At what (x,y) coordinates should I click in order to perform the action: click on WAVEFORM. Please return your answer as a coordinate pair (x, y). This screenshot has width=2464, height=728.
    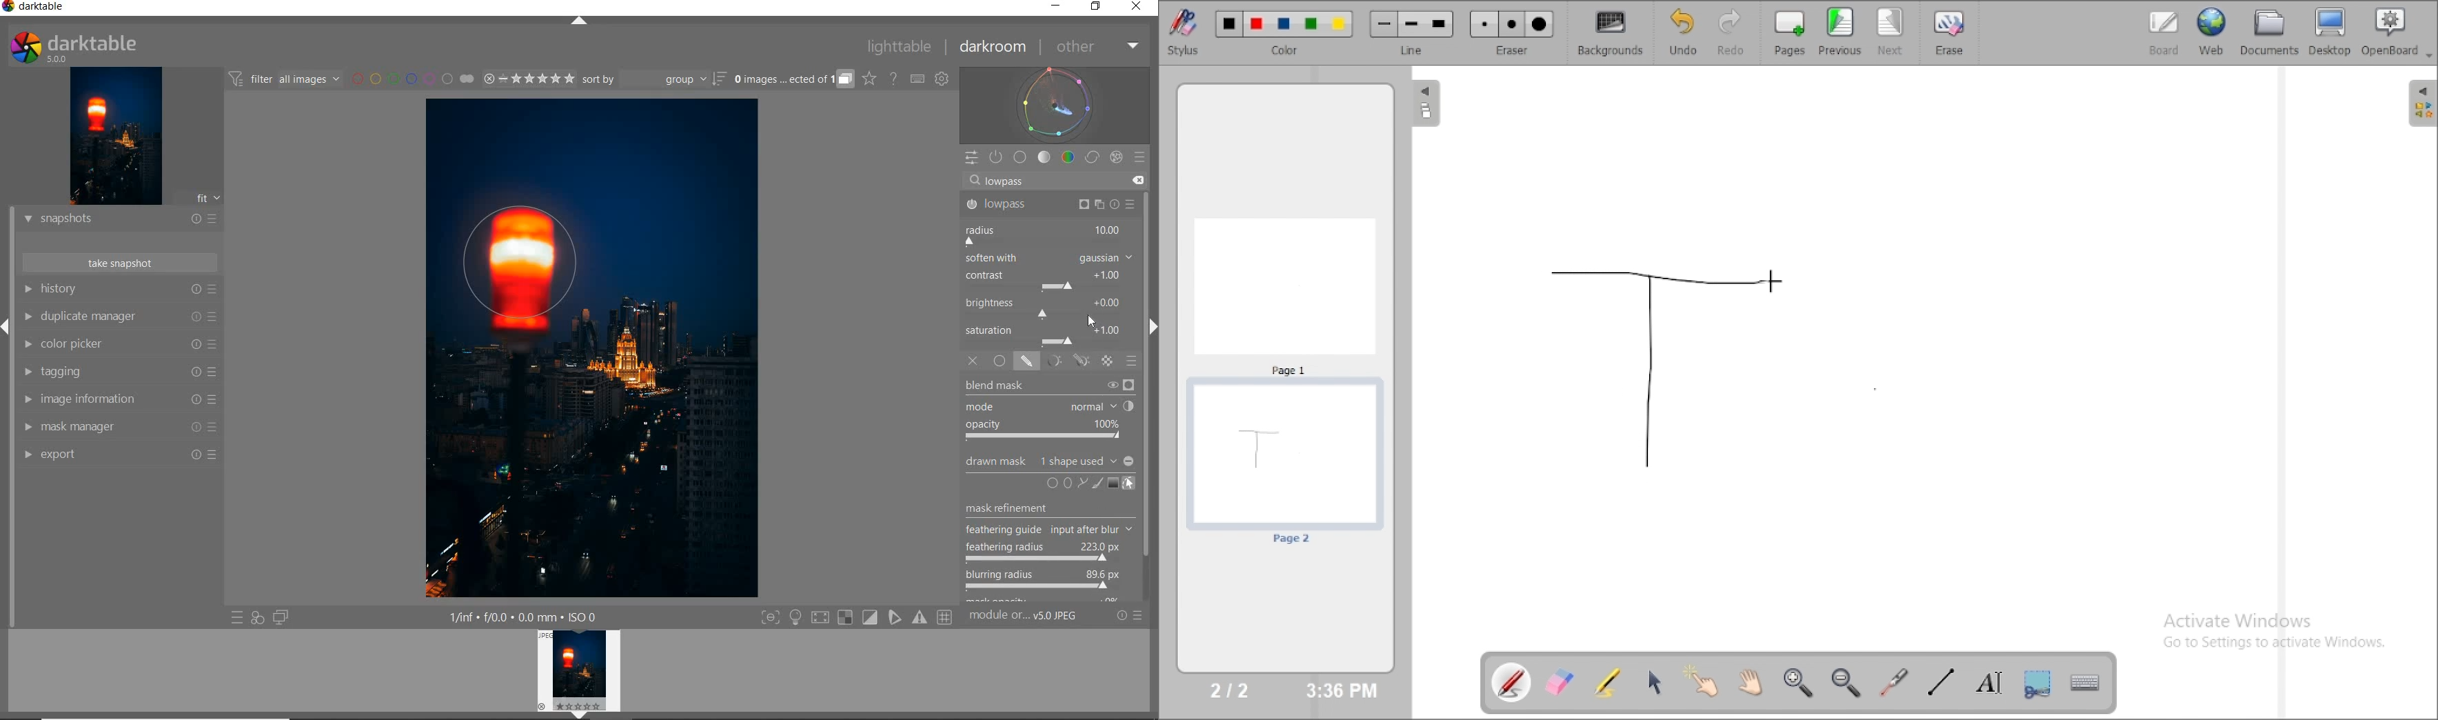
    Looking at the image, I should click on (1057, 104).